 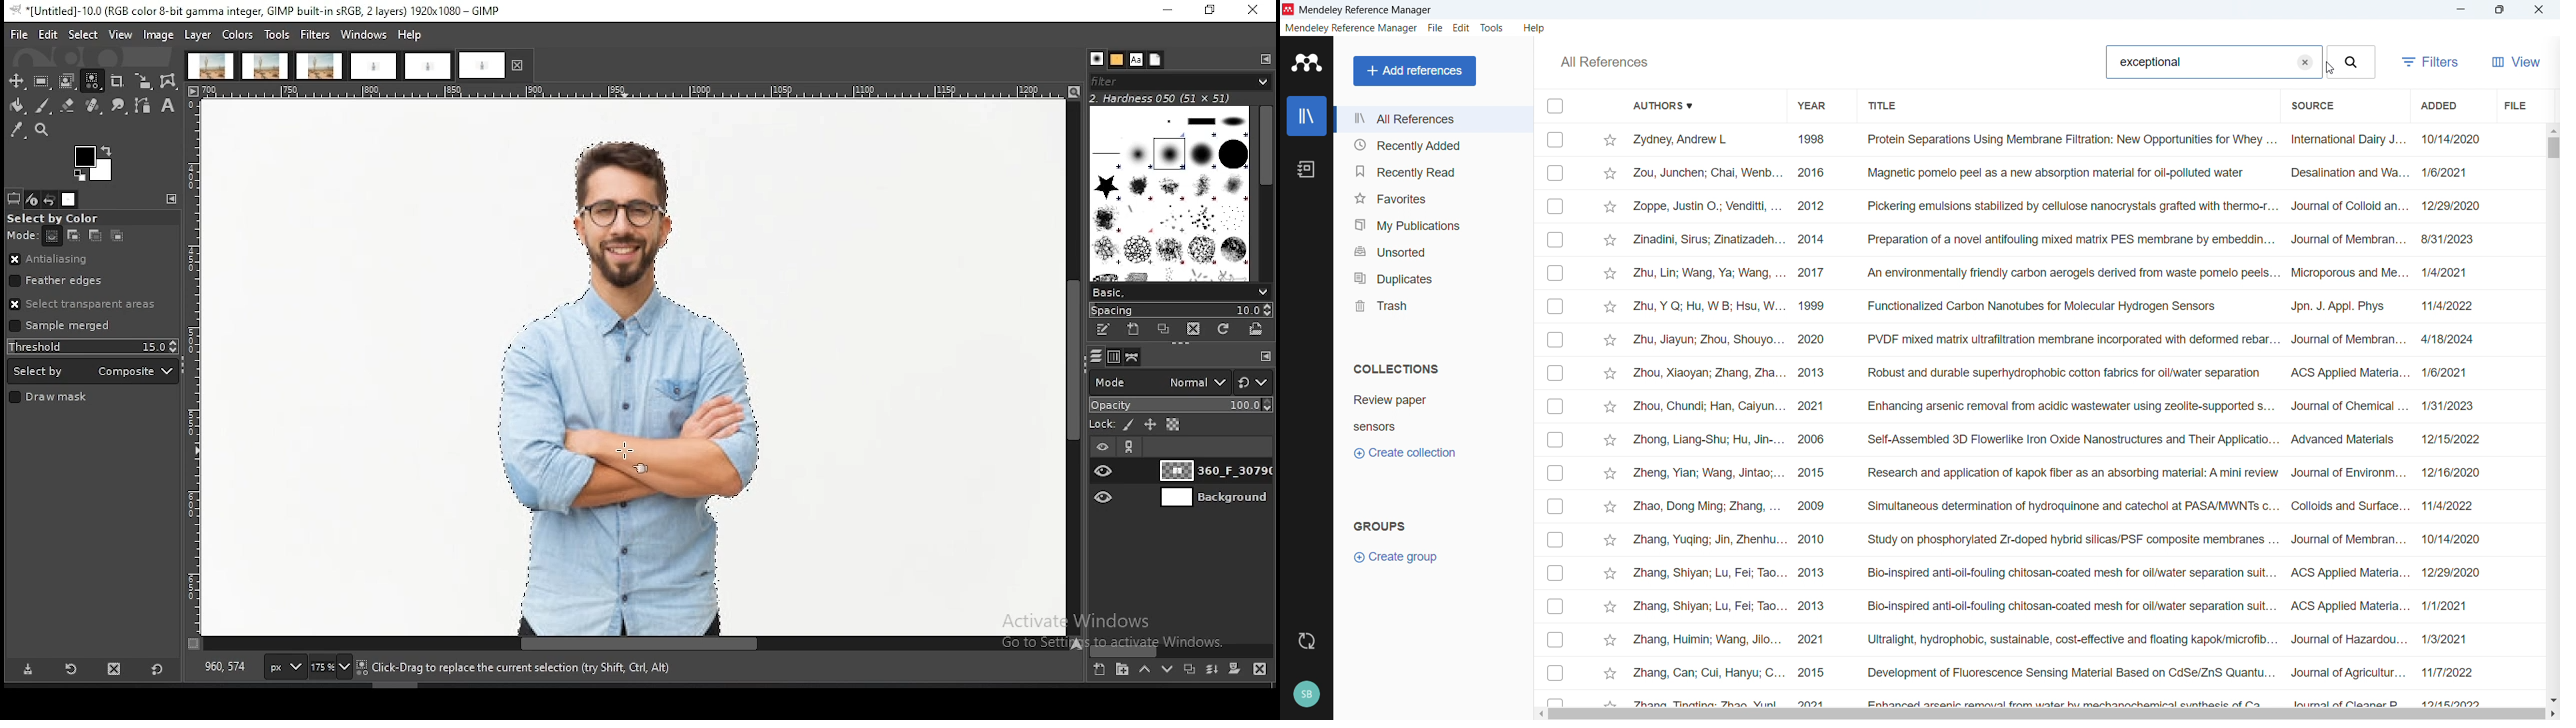 I want to click on layer visibility on/off, so click(x=1103, y=448).